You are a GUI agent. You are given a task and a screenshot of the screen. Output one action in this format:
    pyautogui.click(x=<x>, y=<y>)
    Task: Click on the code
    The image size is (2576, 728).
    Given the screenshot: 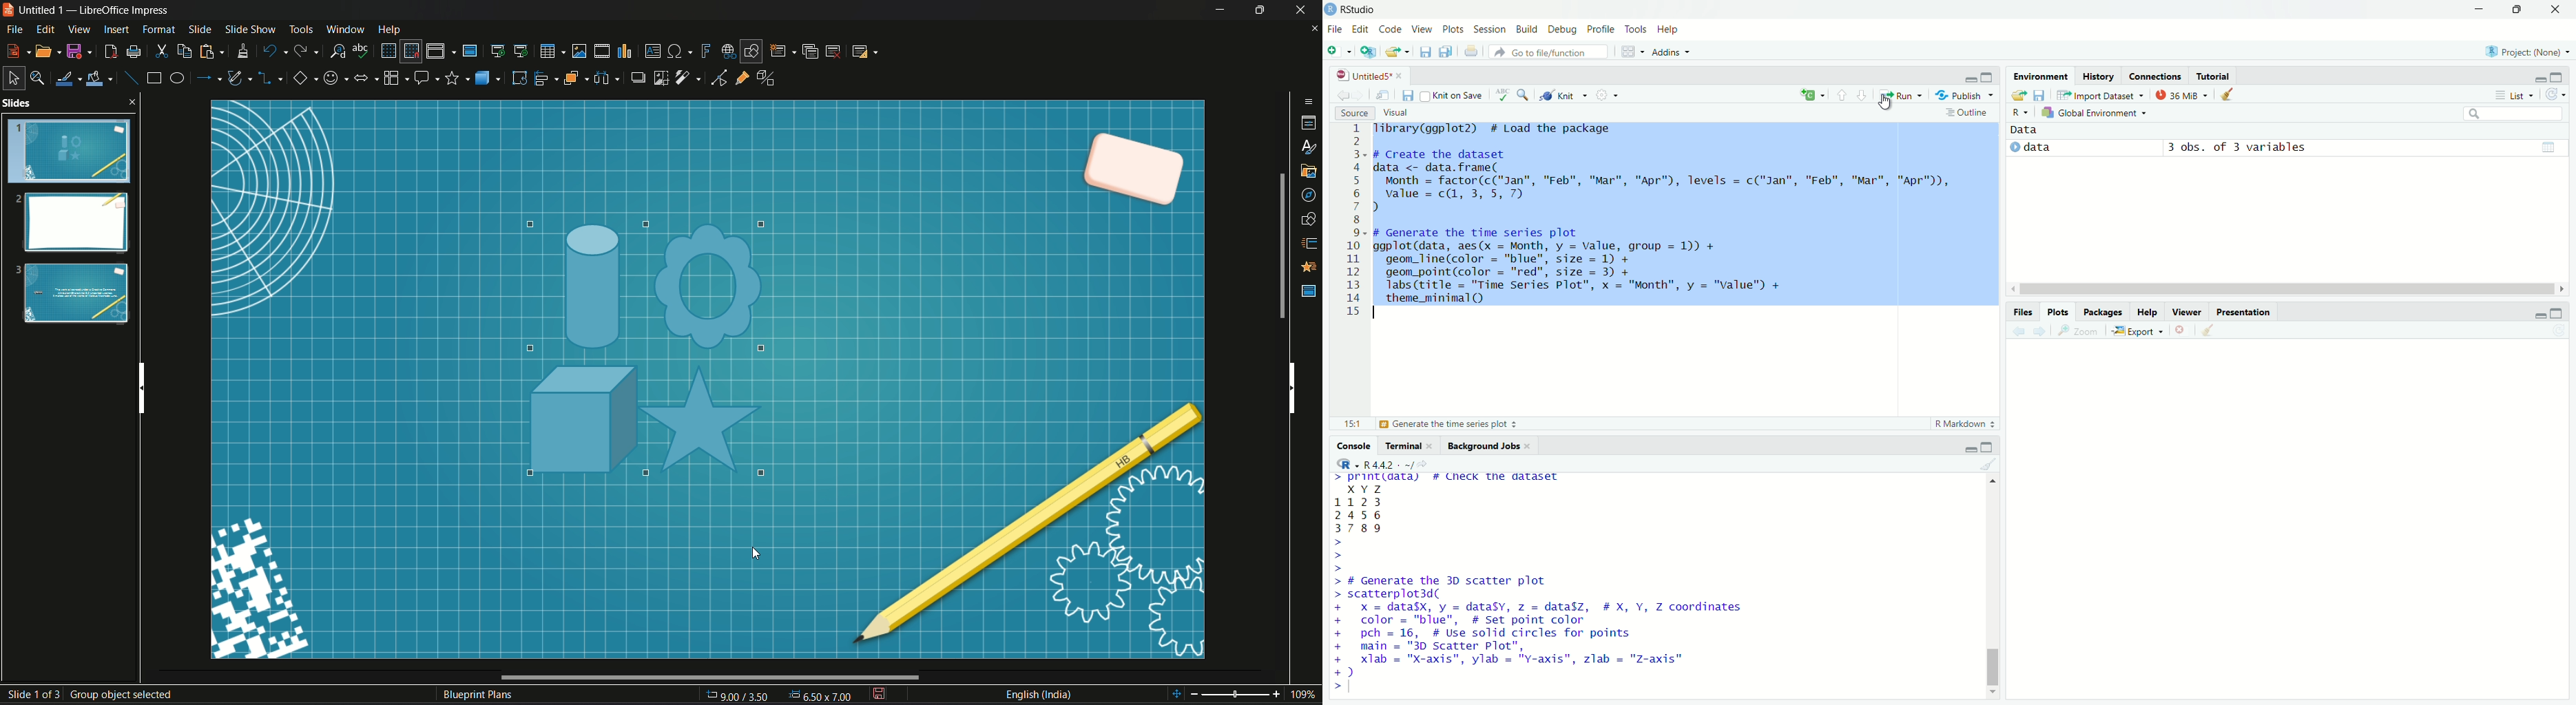 What is the action you would take?
    pyautogui.click(x=1390, y=28)
    